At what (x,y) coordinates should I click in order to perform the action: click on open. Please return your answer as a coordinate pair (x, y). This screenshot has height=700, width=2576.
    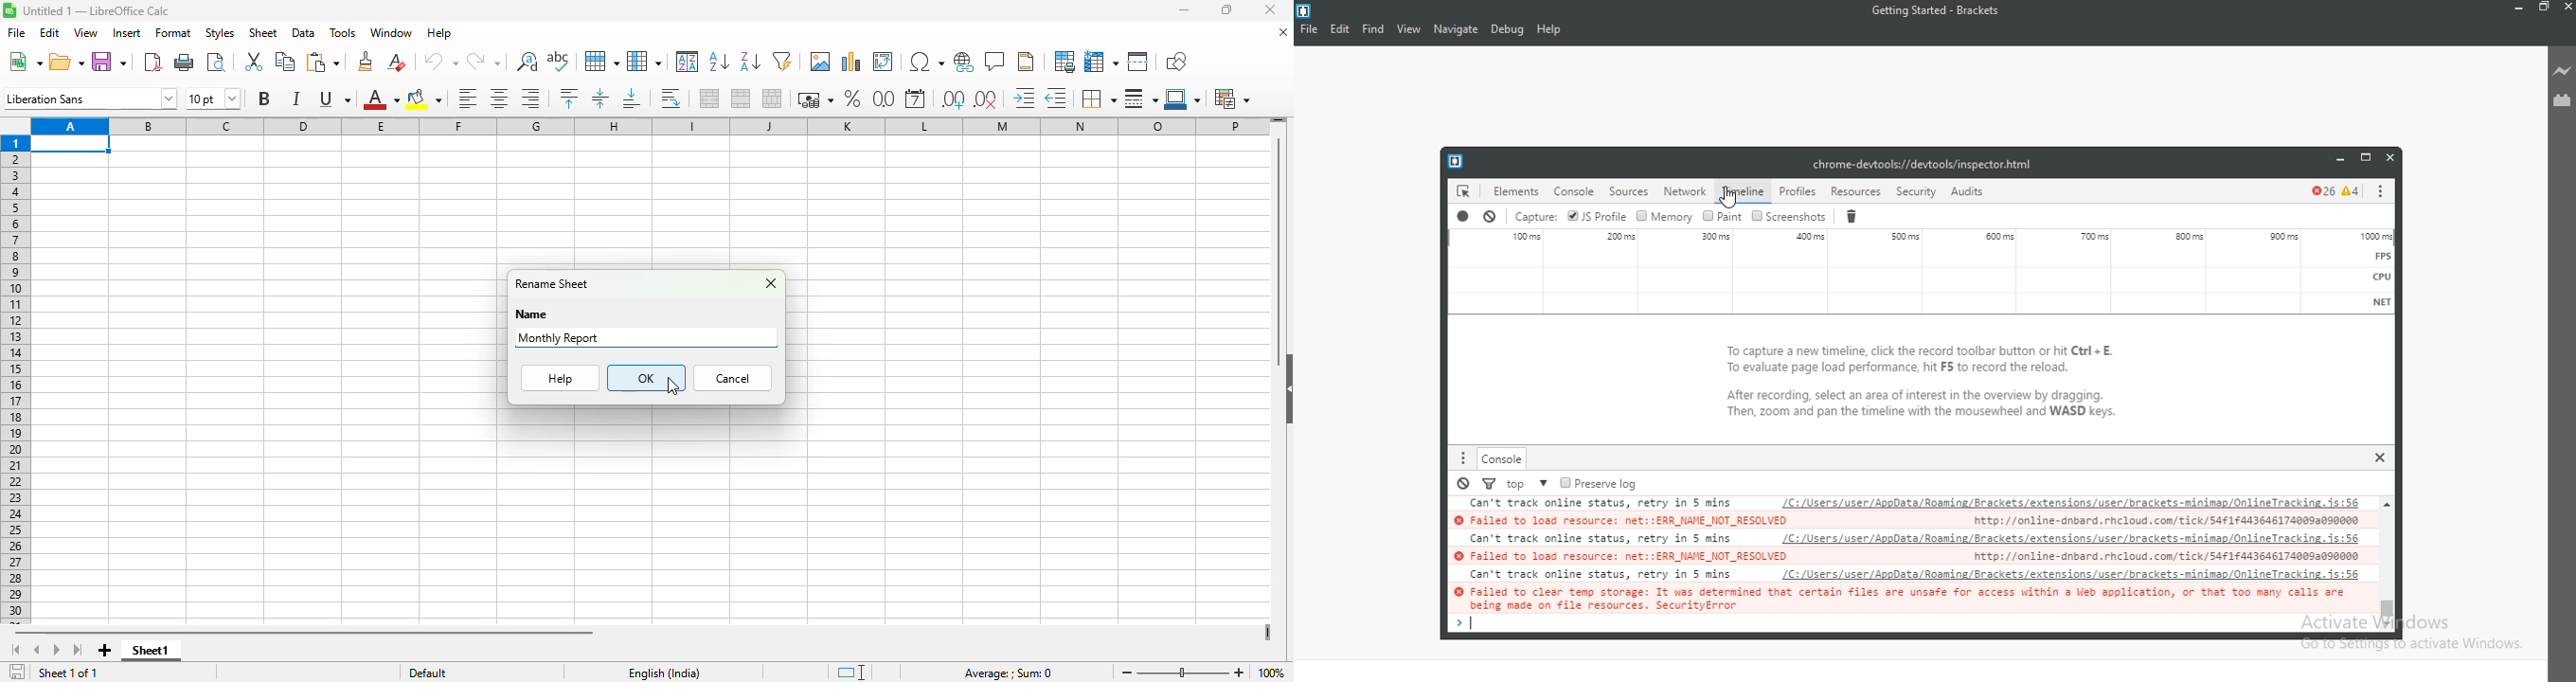
    Looking at the image, I should click on (66, 61).